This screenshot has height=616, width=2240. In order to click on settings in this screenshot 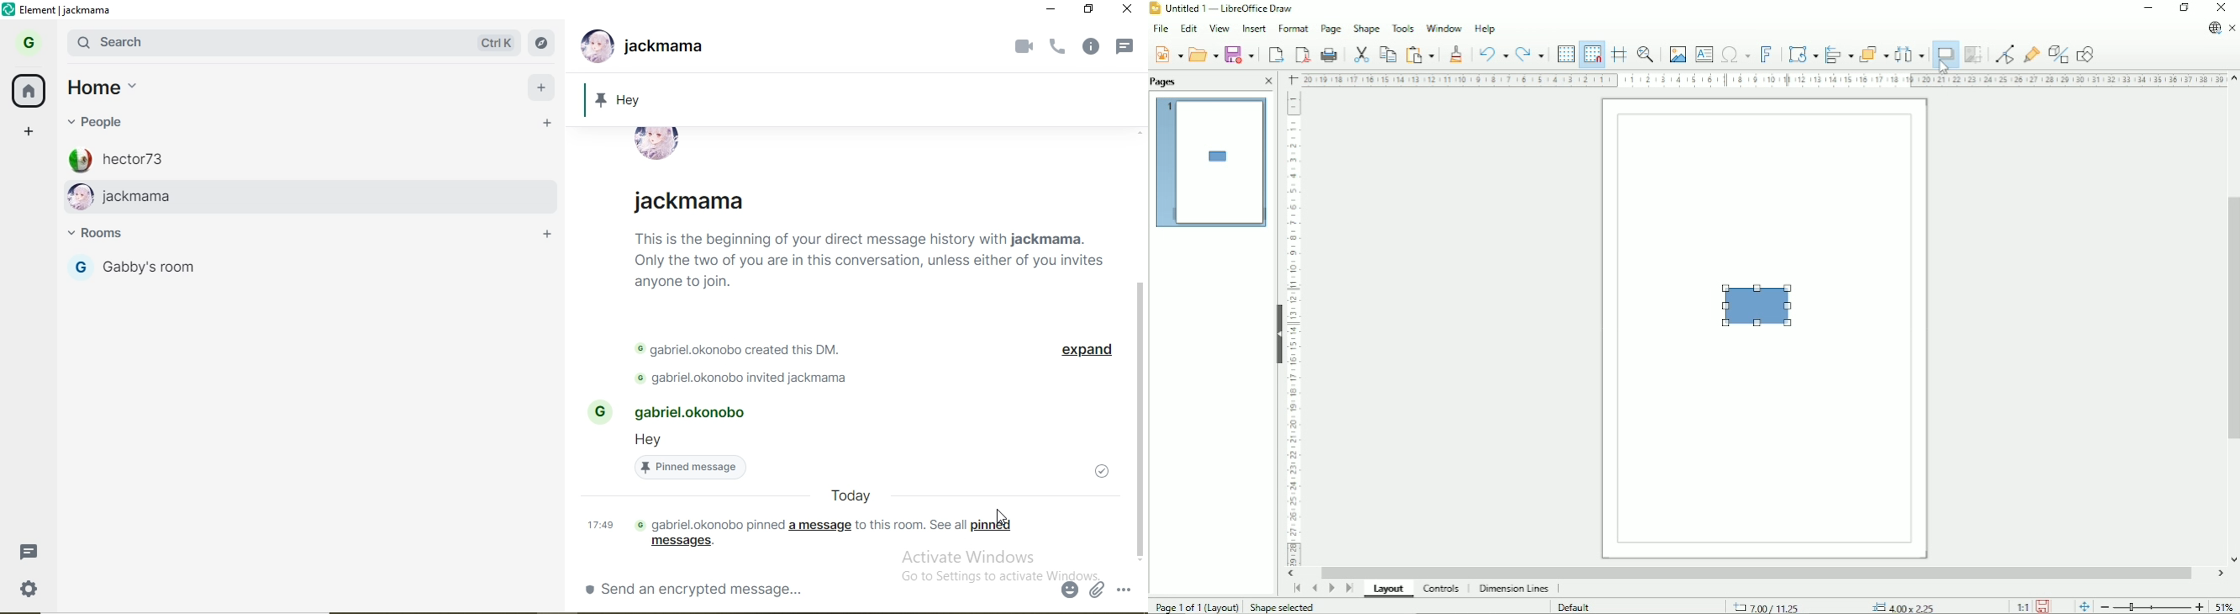, I will do `click(26, 587)`.